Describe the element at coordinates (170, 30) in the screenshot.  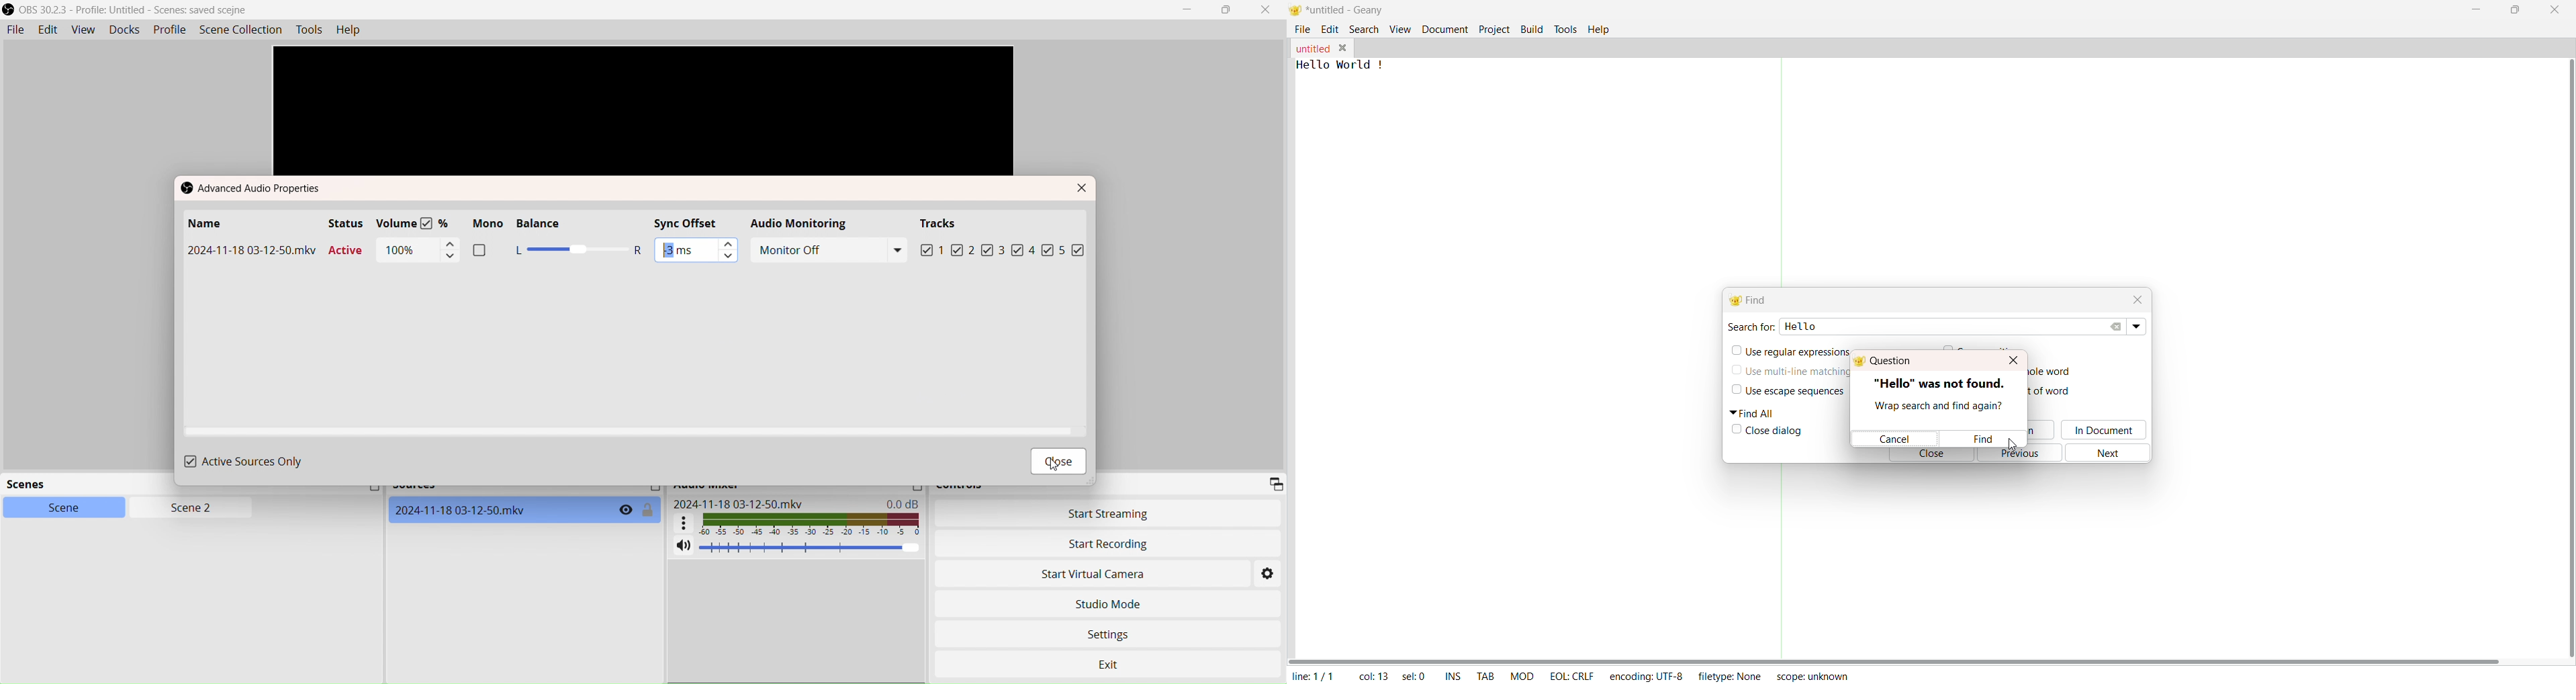
I see `Profile` at that location.